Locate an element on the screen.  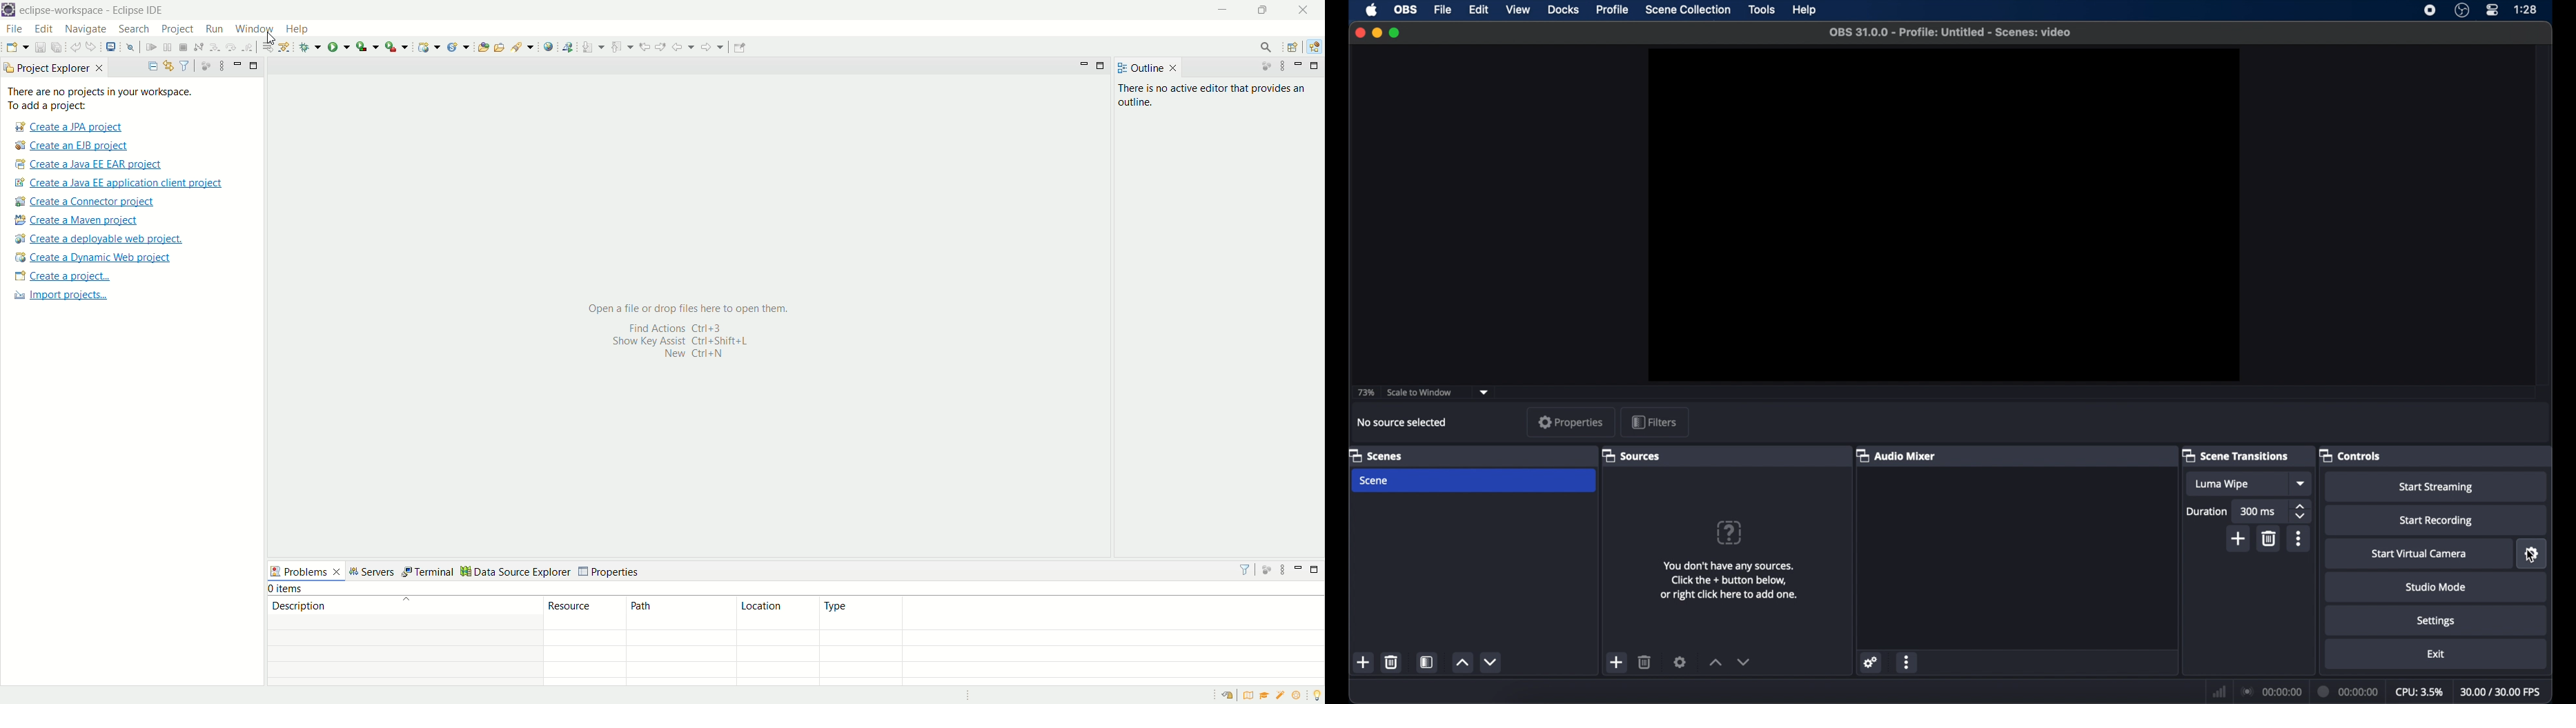
settings is located at coordinates (2531, 553).